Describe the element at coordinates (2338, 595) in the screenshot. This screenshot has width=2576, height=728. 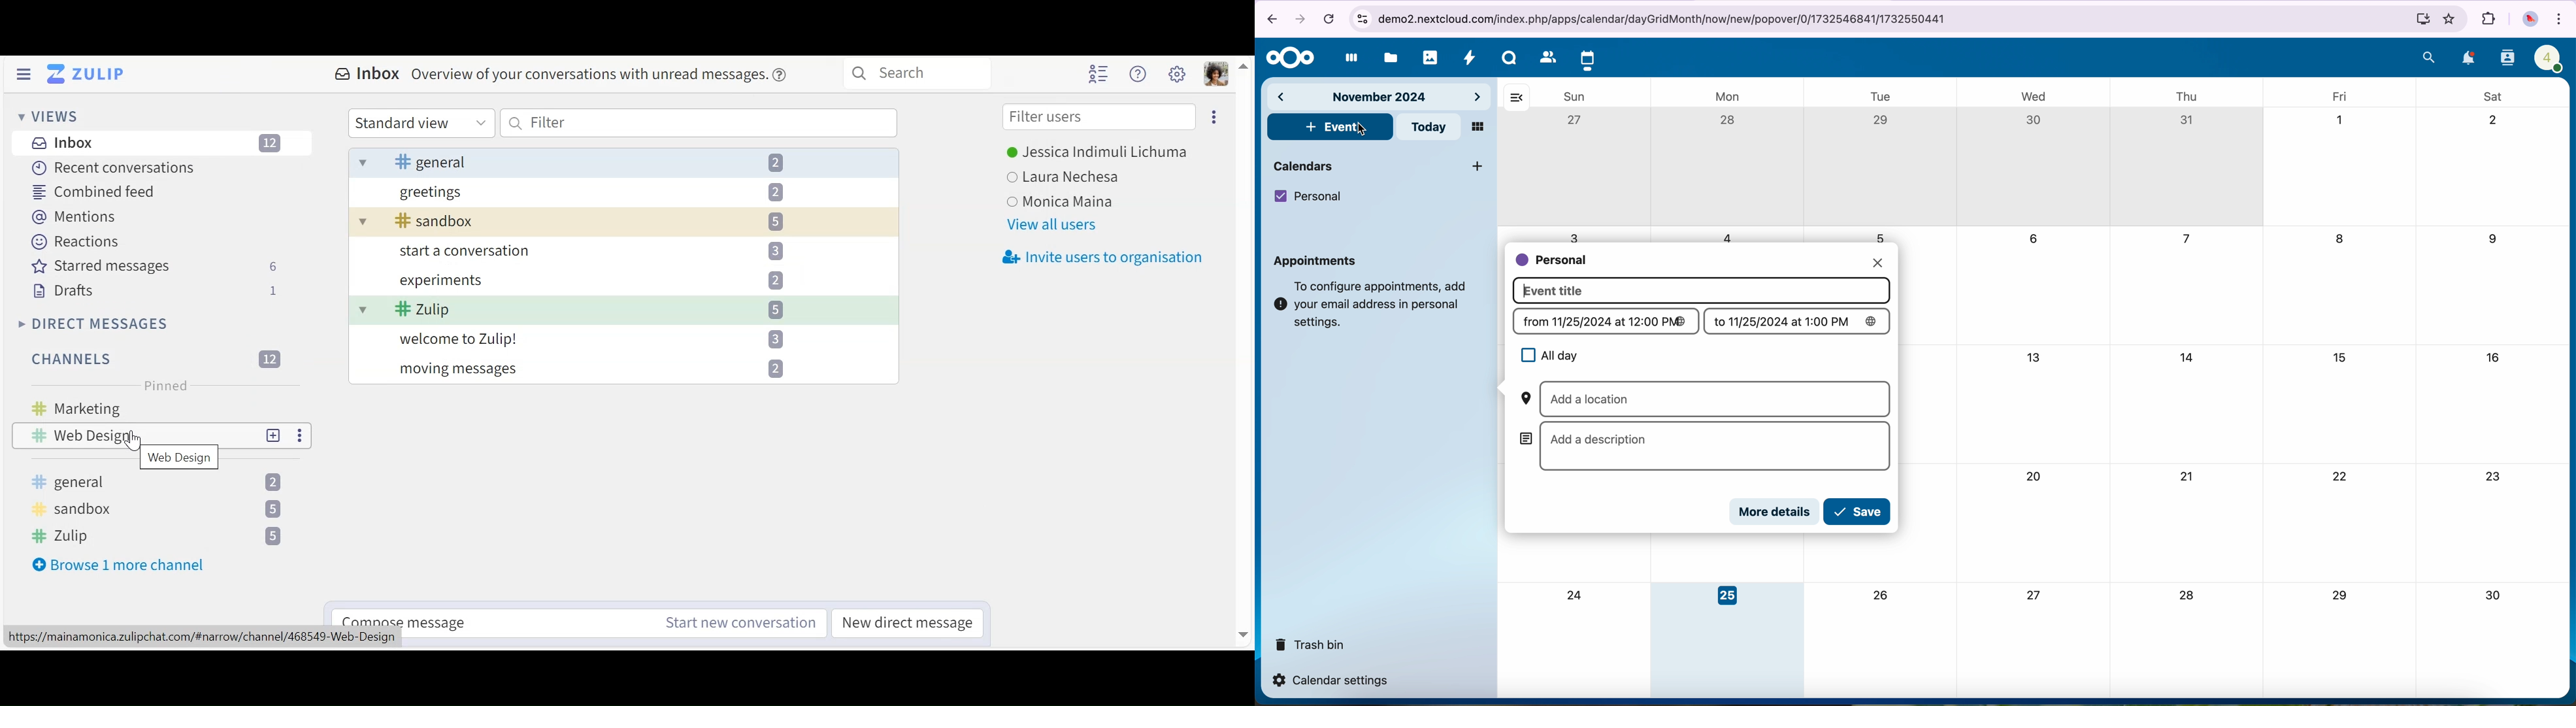
I see `29` at that location.